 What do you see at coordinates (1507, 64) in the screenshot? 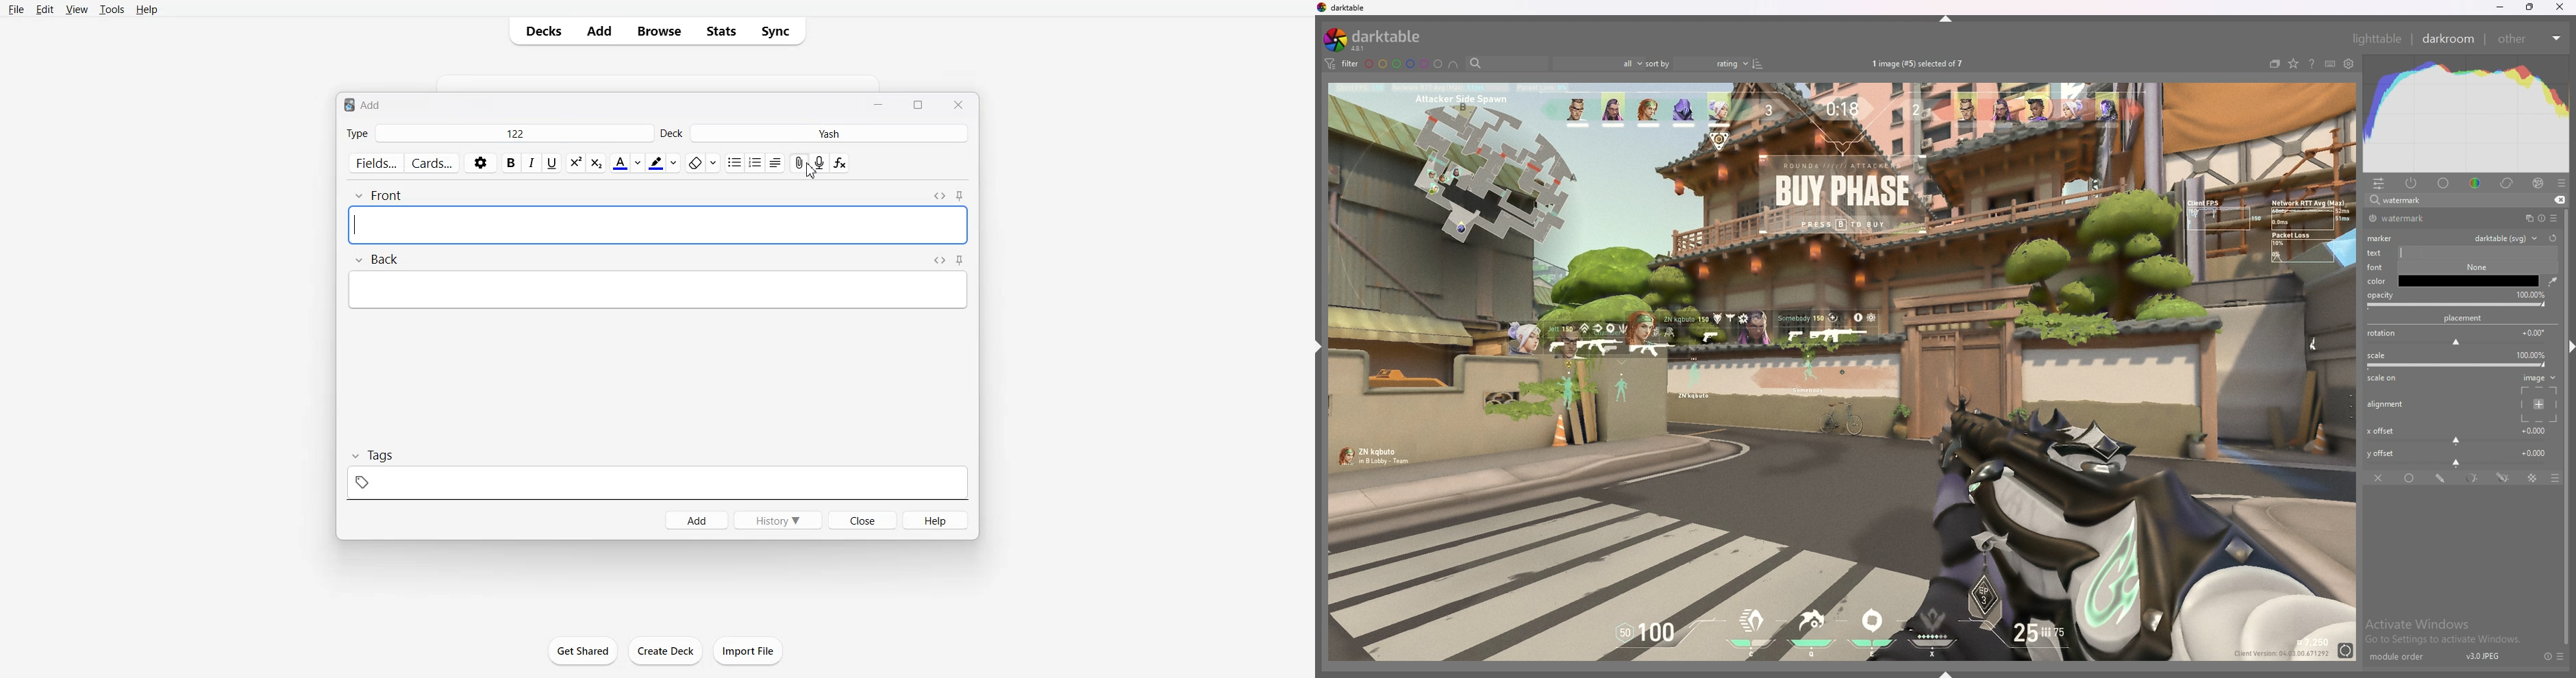
I see `filter by text` at bounding box center [1507, 64].